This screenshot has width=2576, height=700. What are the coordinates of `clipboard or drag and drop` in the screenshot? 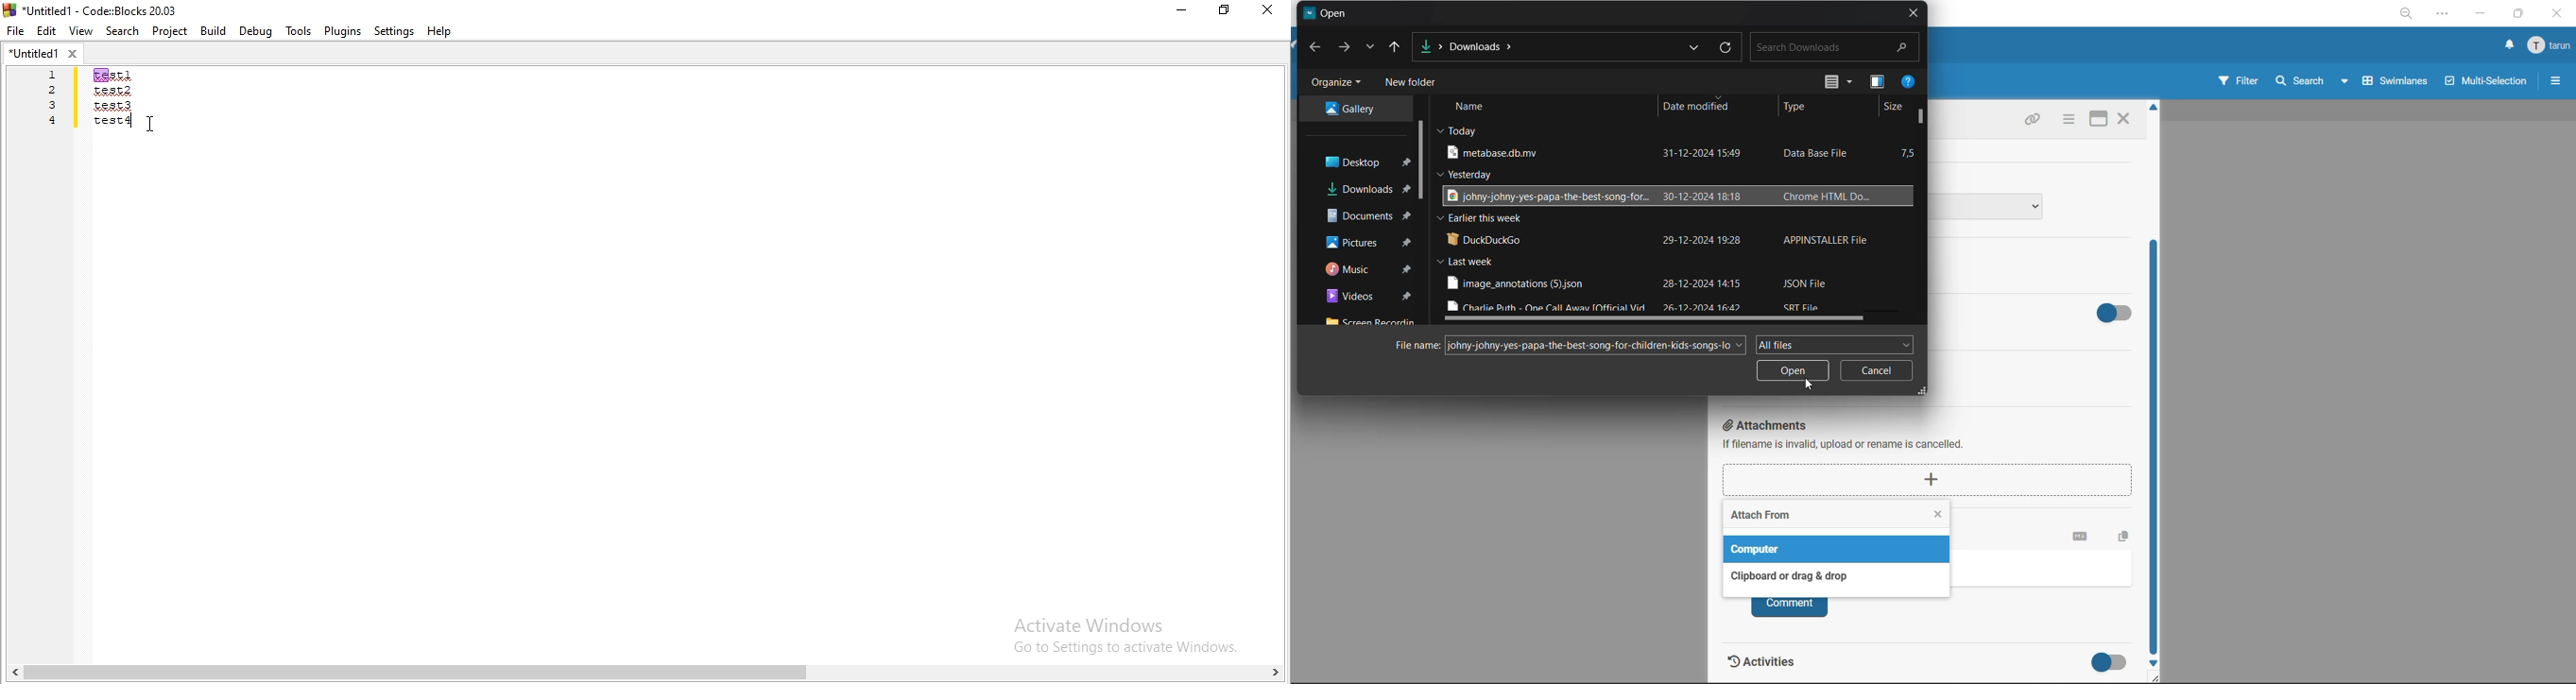 It's located at (1785, 576).